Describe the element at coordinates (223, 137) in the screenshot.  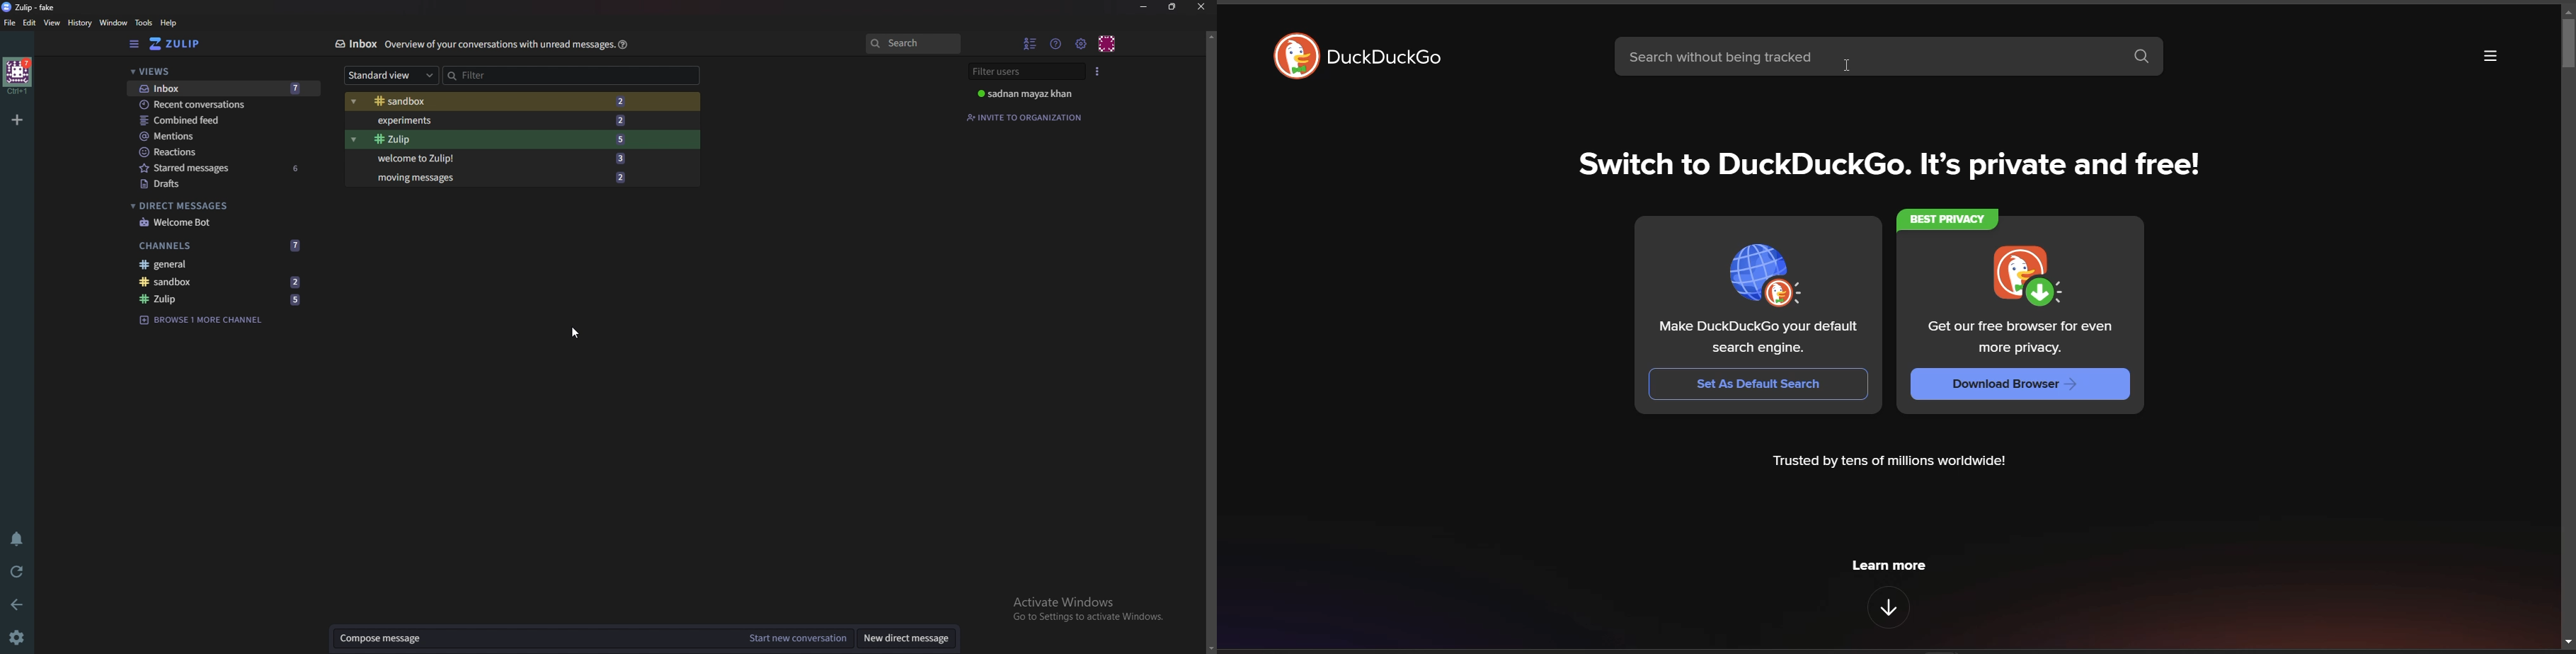
I see `mentions` at that location.